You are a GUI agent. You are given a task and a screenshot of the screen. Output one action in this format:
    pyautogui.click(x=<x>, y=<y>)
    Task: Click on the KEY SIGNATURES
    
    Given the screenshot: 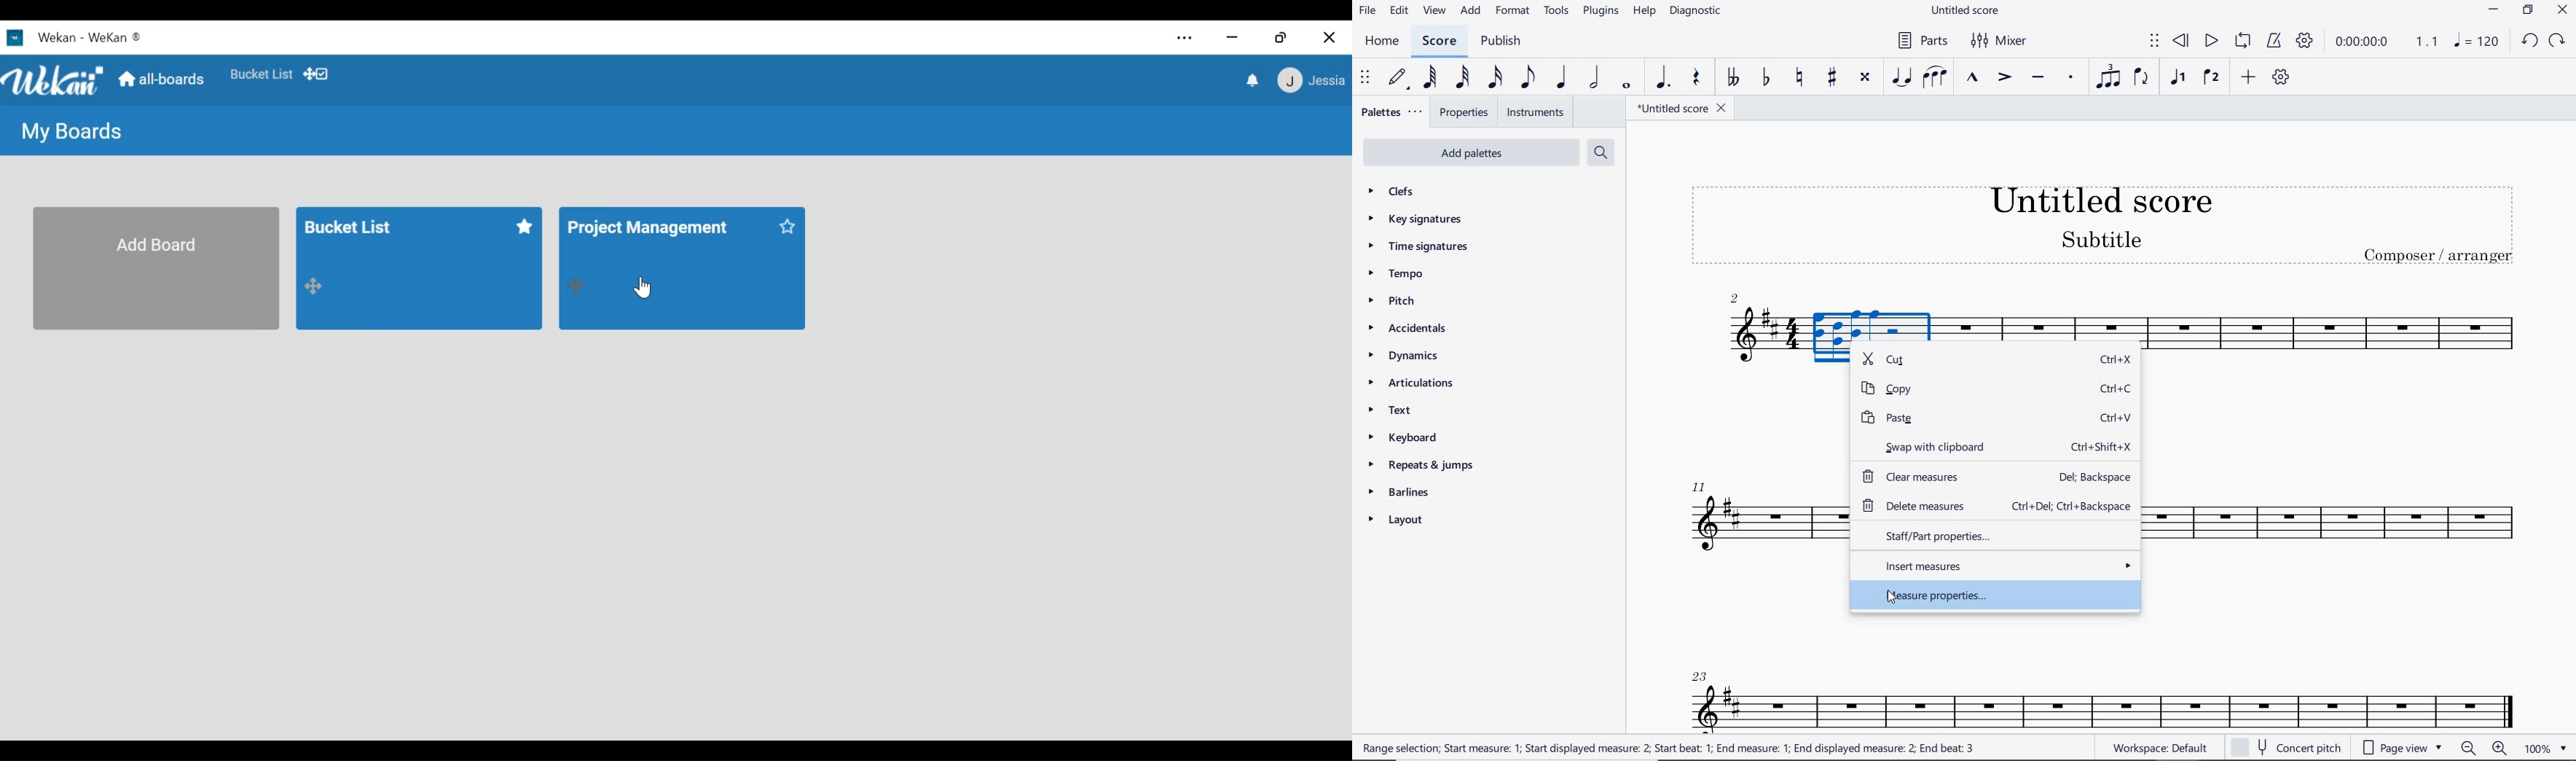 What is the action you would take?
    pyautogui.click(x=1419, y=219)
    